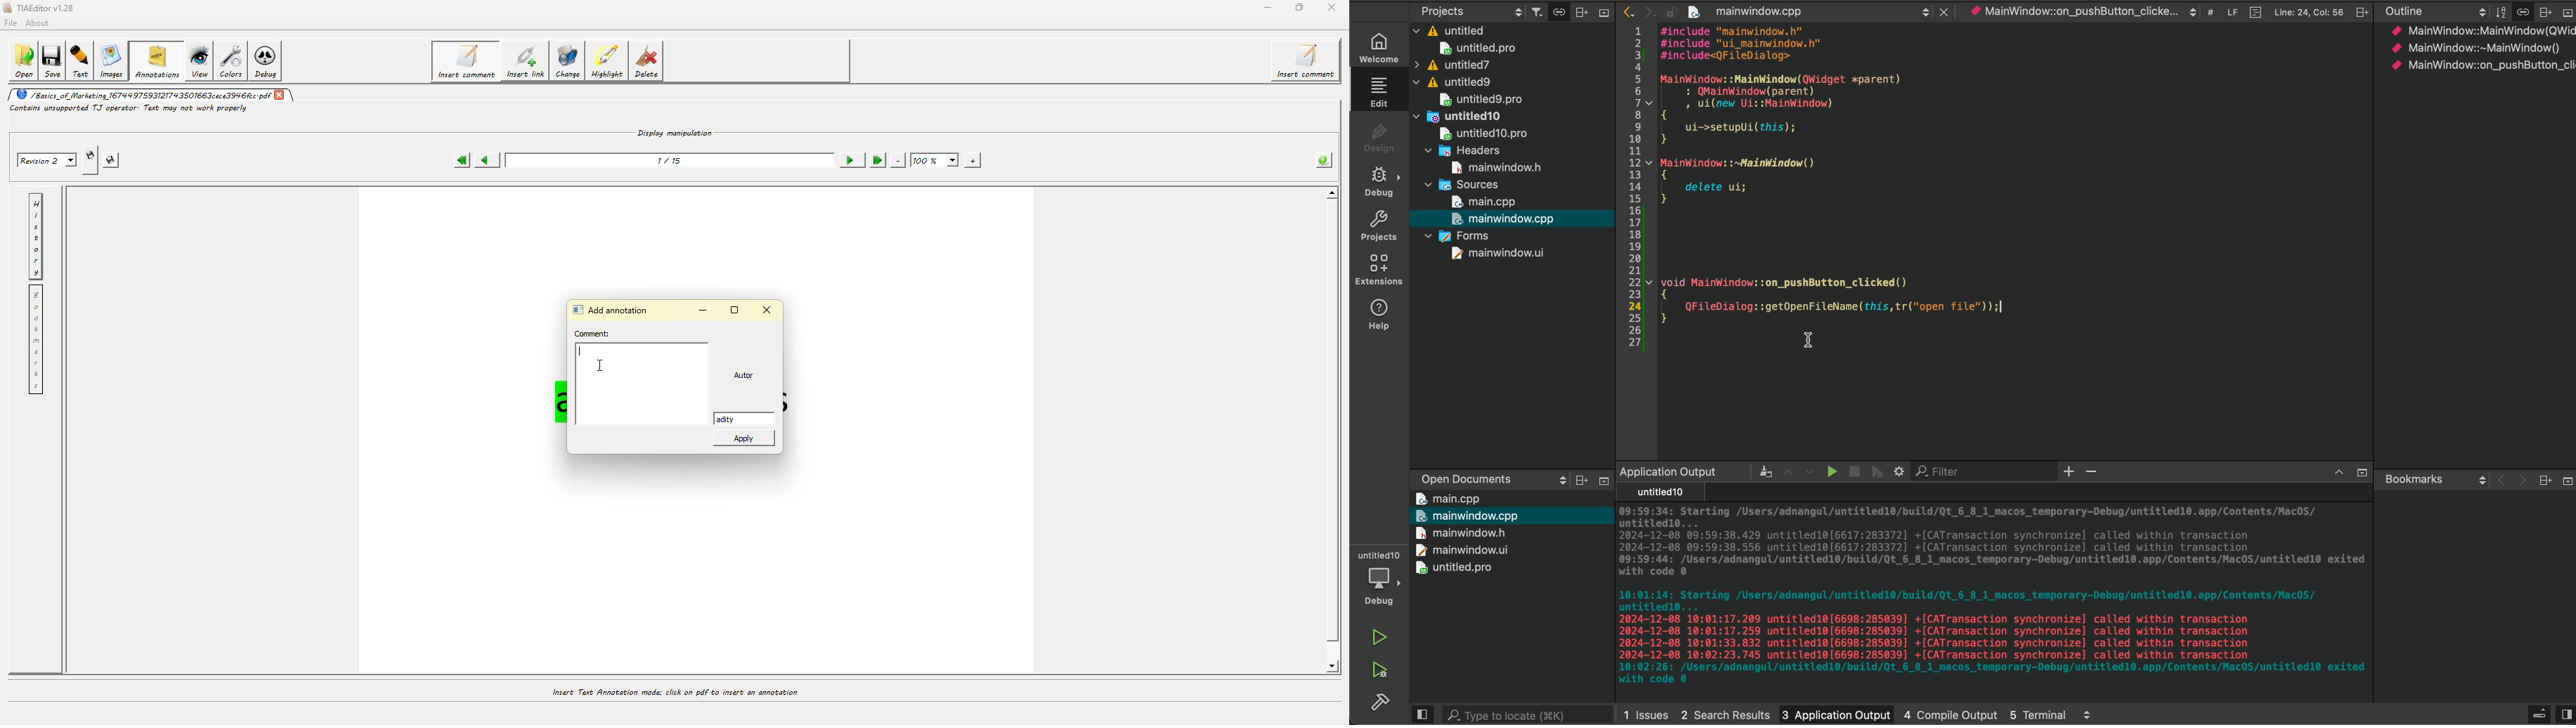  What do you see at coordinates (234, 60) in the screenshot?
I see `colors` at bounding box center [234, 60].